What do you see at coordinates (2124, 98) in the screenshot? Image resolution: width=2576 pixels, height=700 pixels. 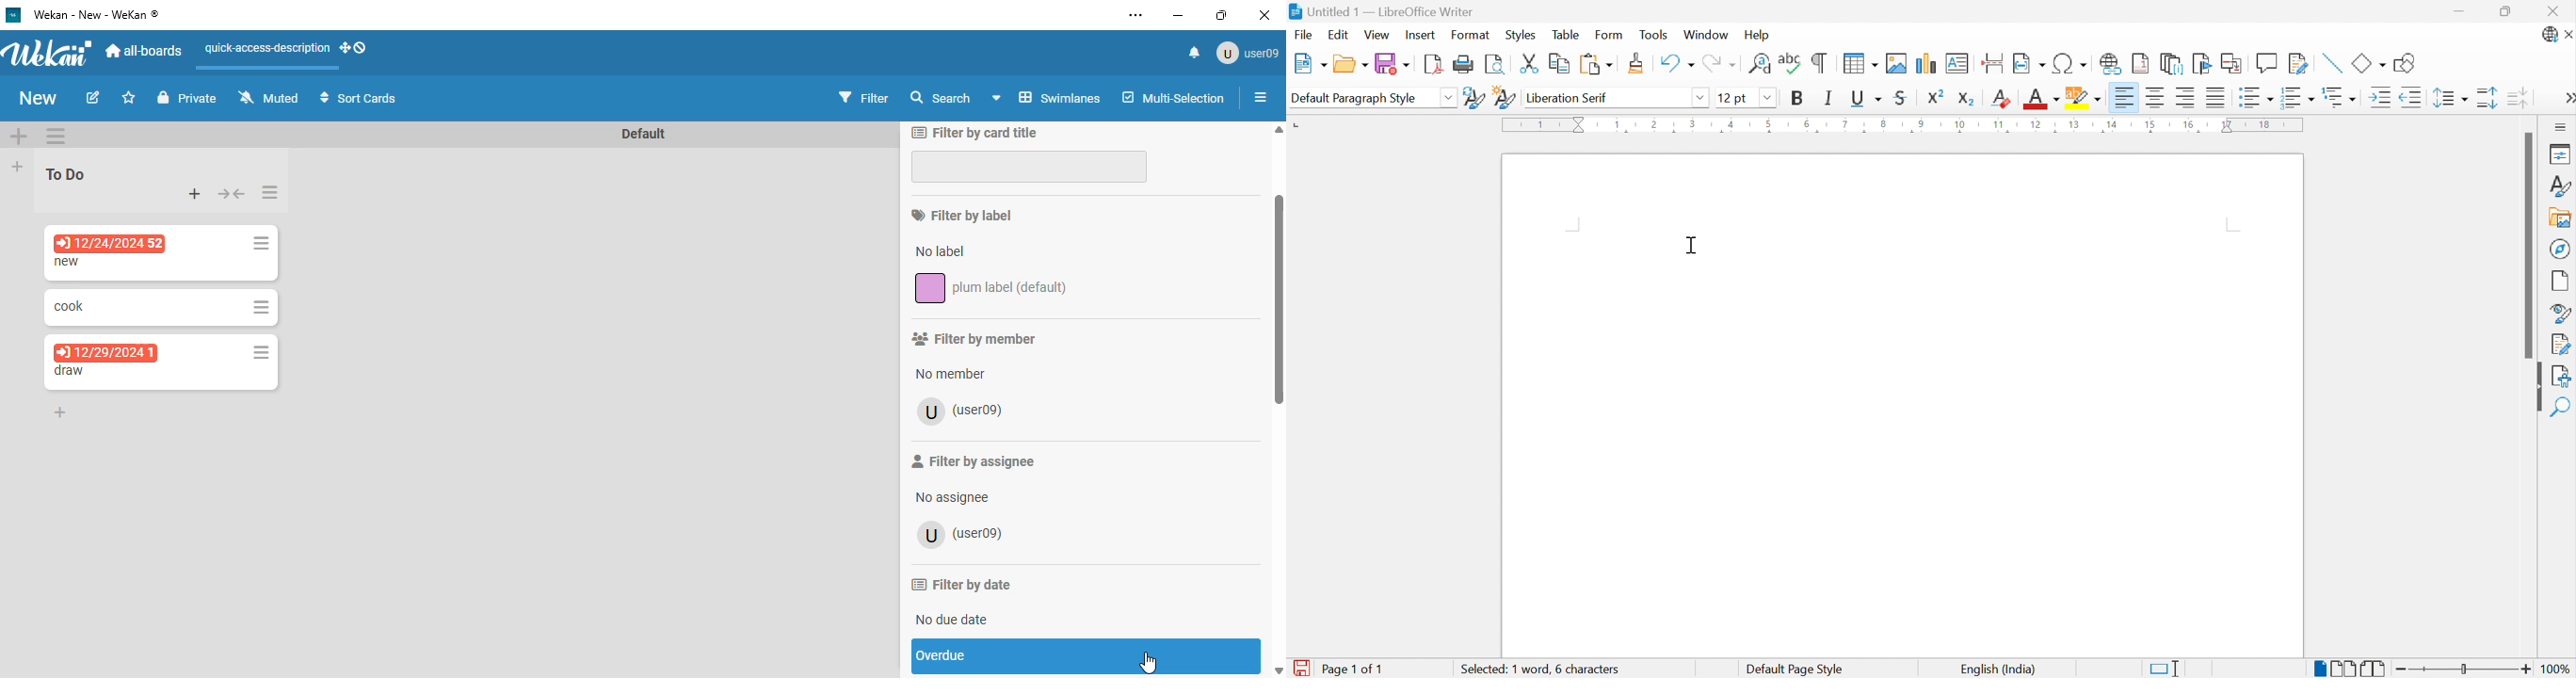 I see `Align Left` at bounding box center [2124, 98].